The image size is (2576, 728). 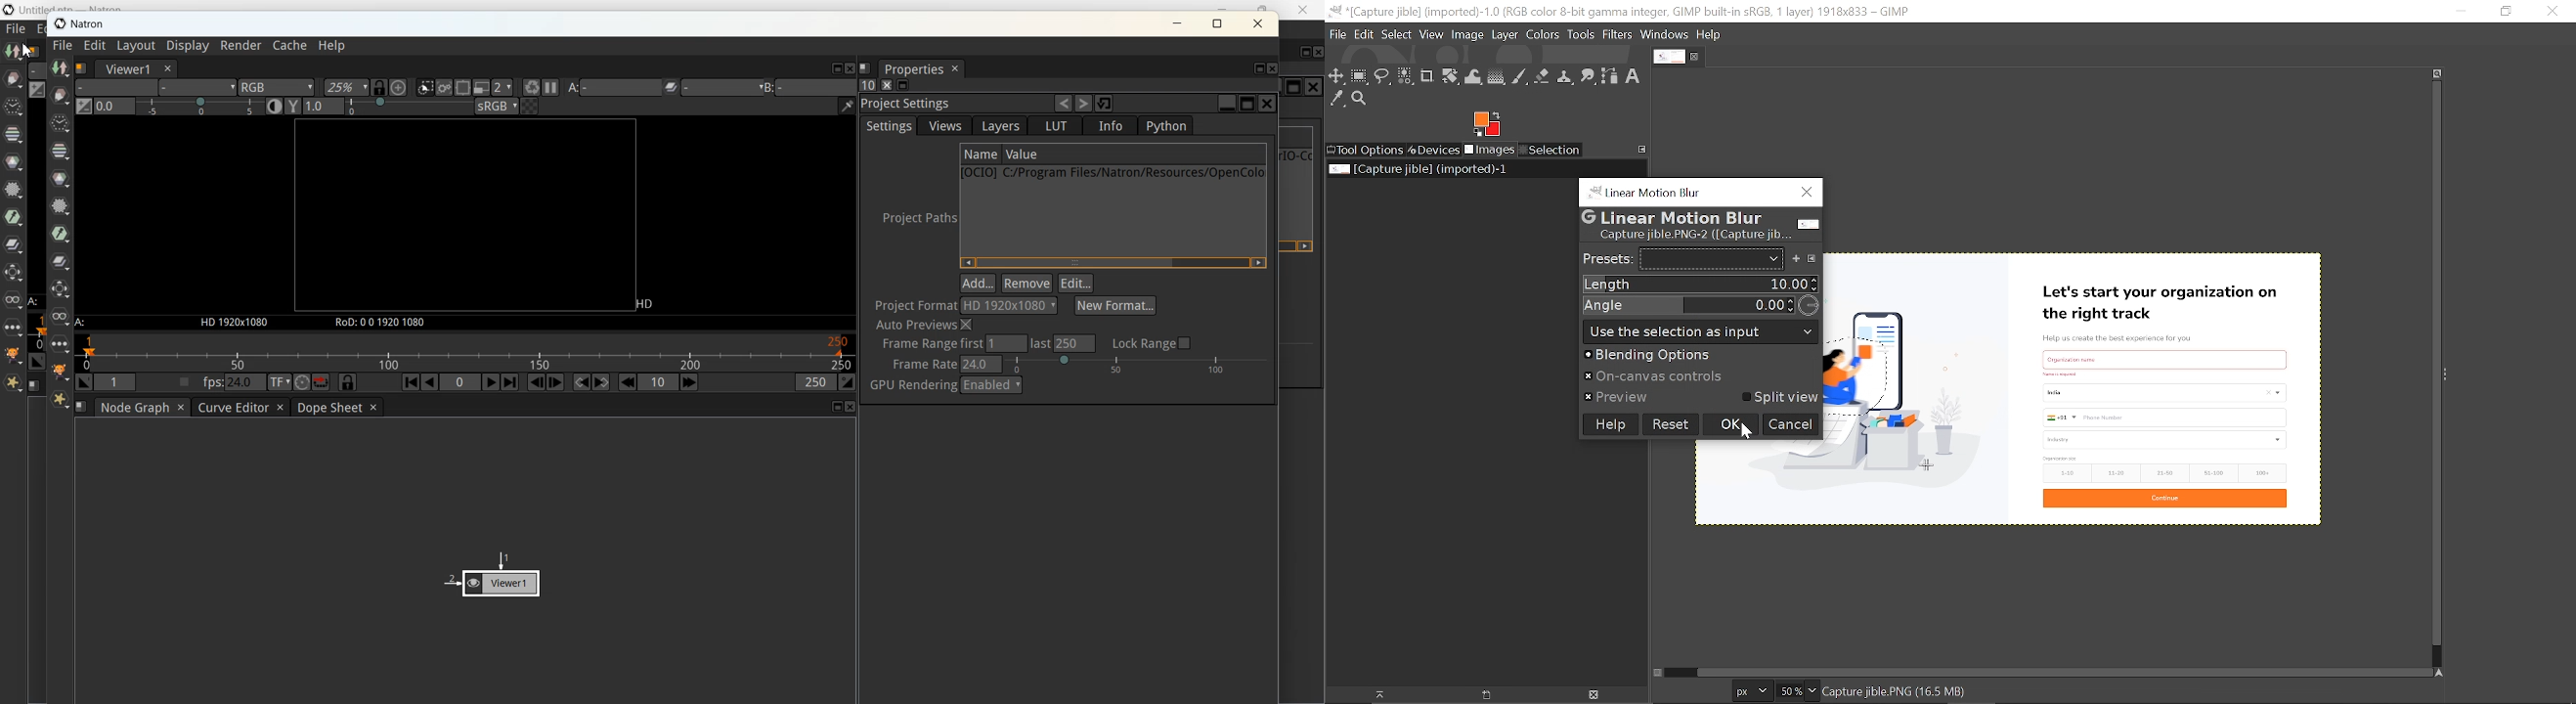 I want to click on Eraser tool, so click(x=1542, y=76).